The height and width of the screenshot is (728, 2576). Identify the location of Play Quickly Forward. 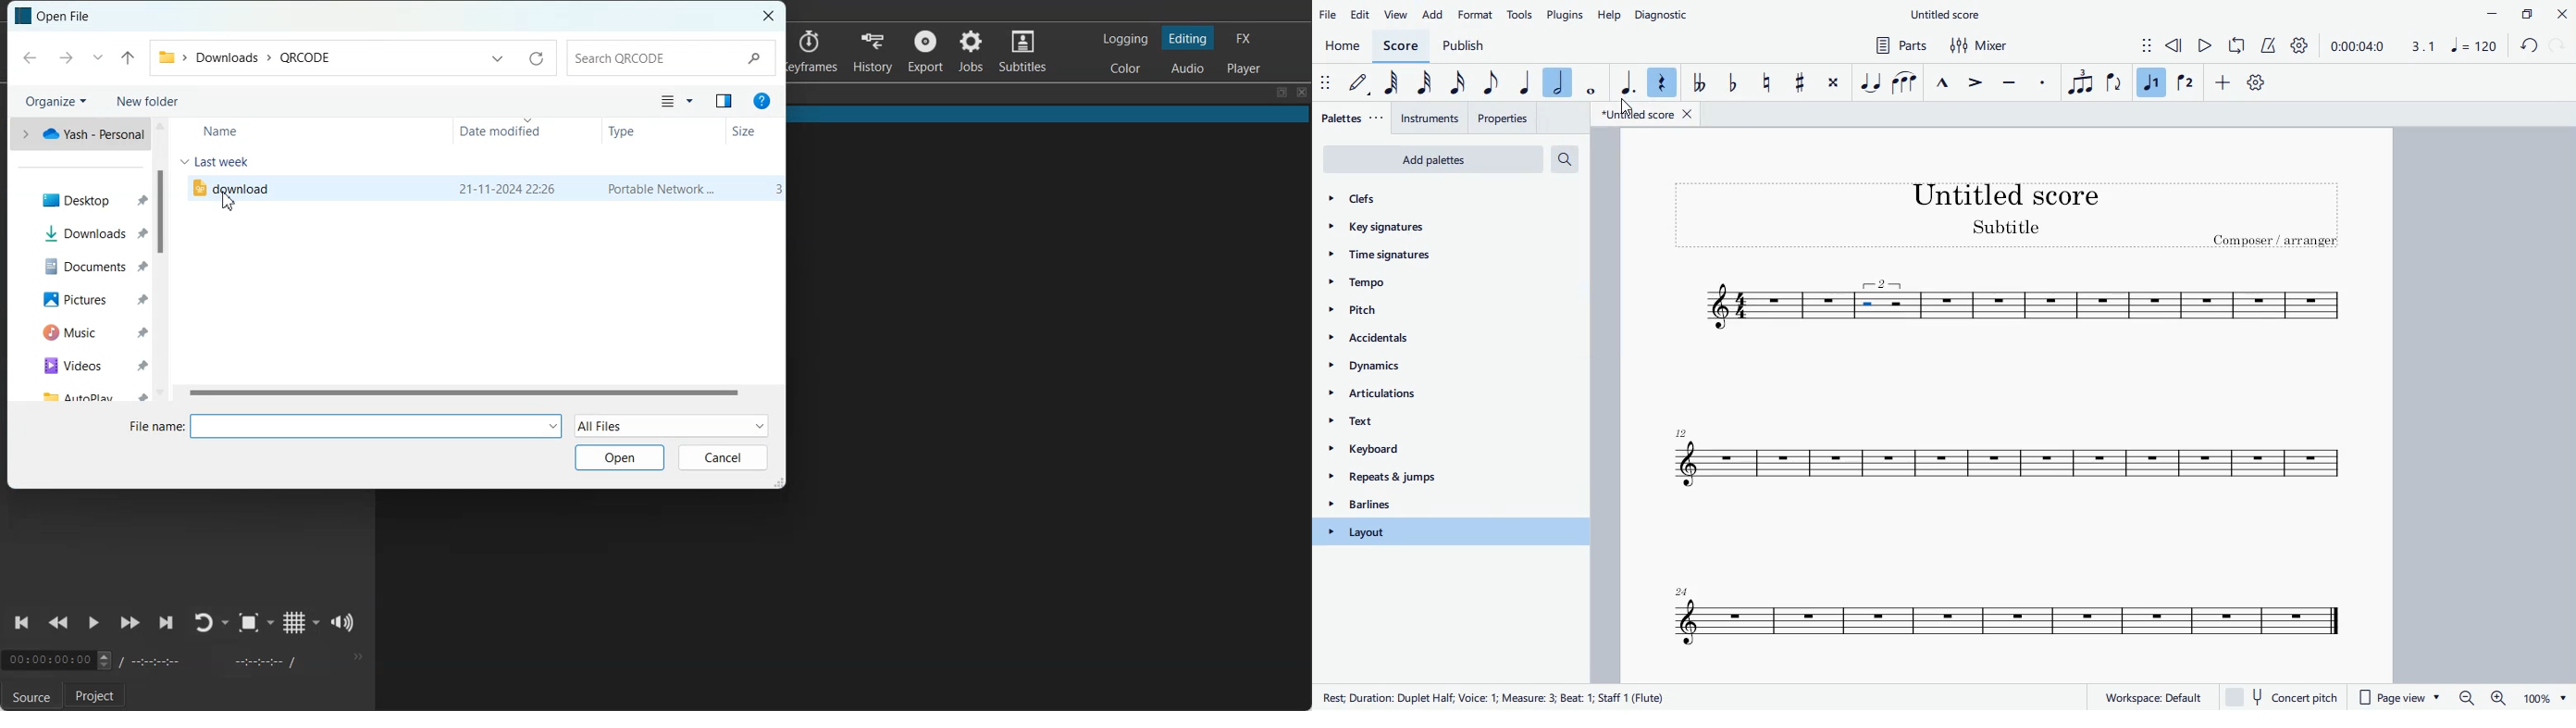
(130, 623).